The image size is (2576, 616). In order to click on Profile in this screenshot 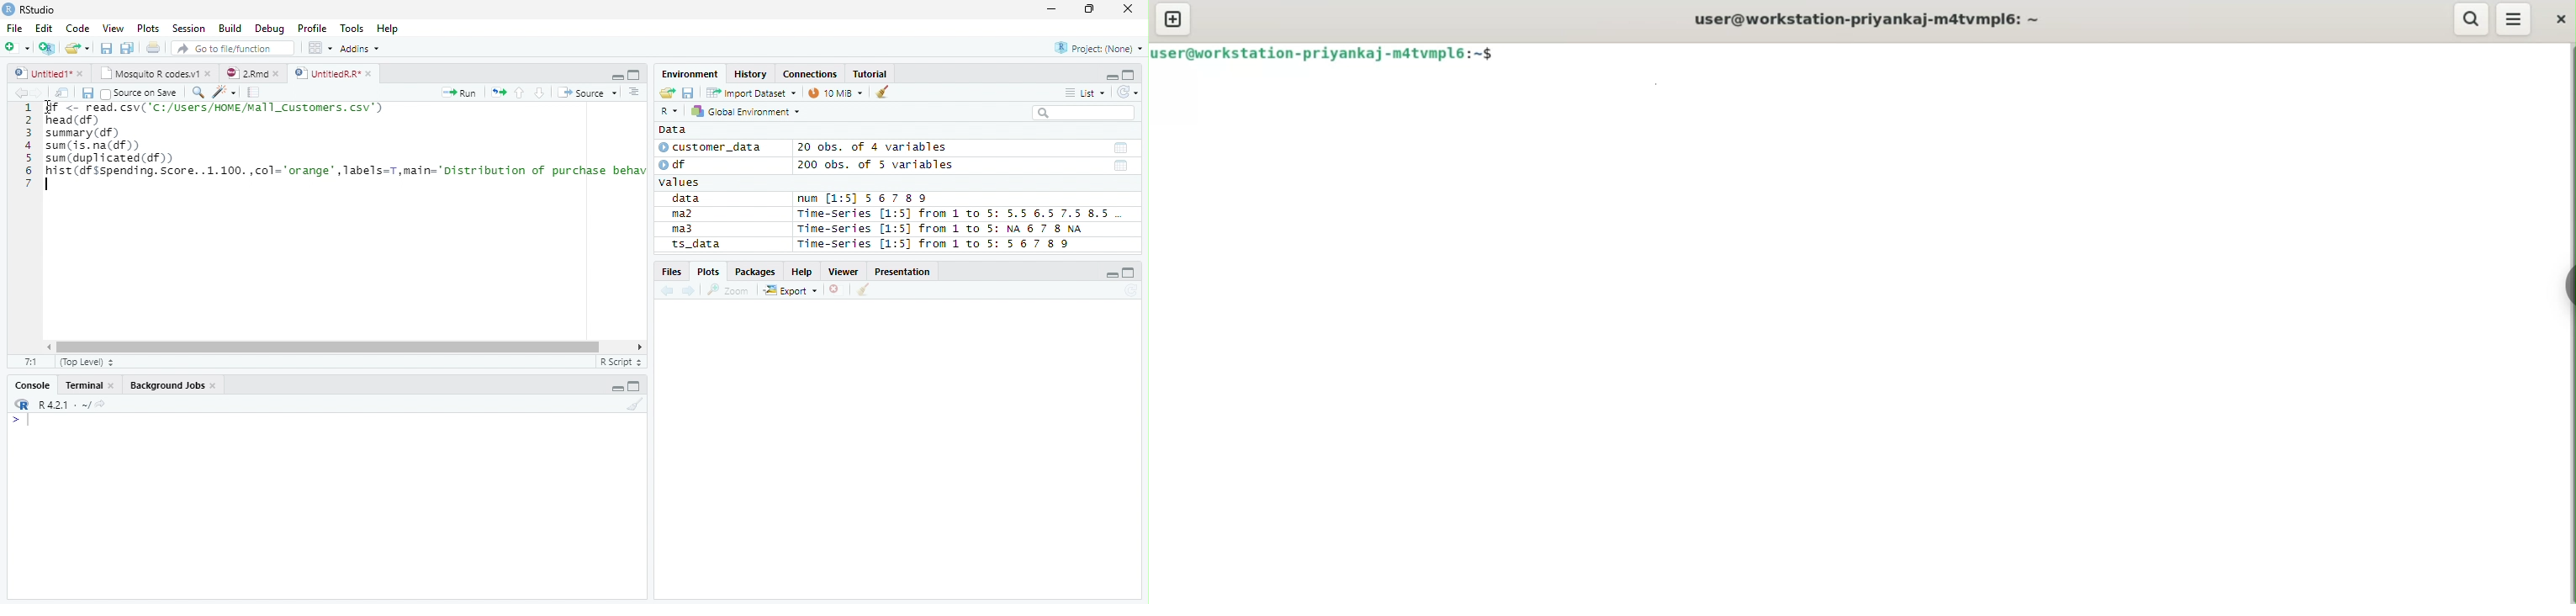, I will do `click(311, 29)`.